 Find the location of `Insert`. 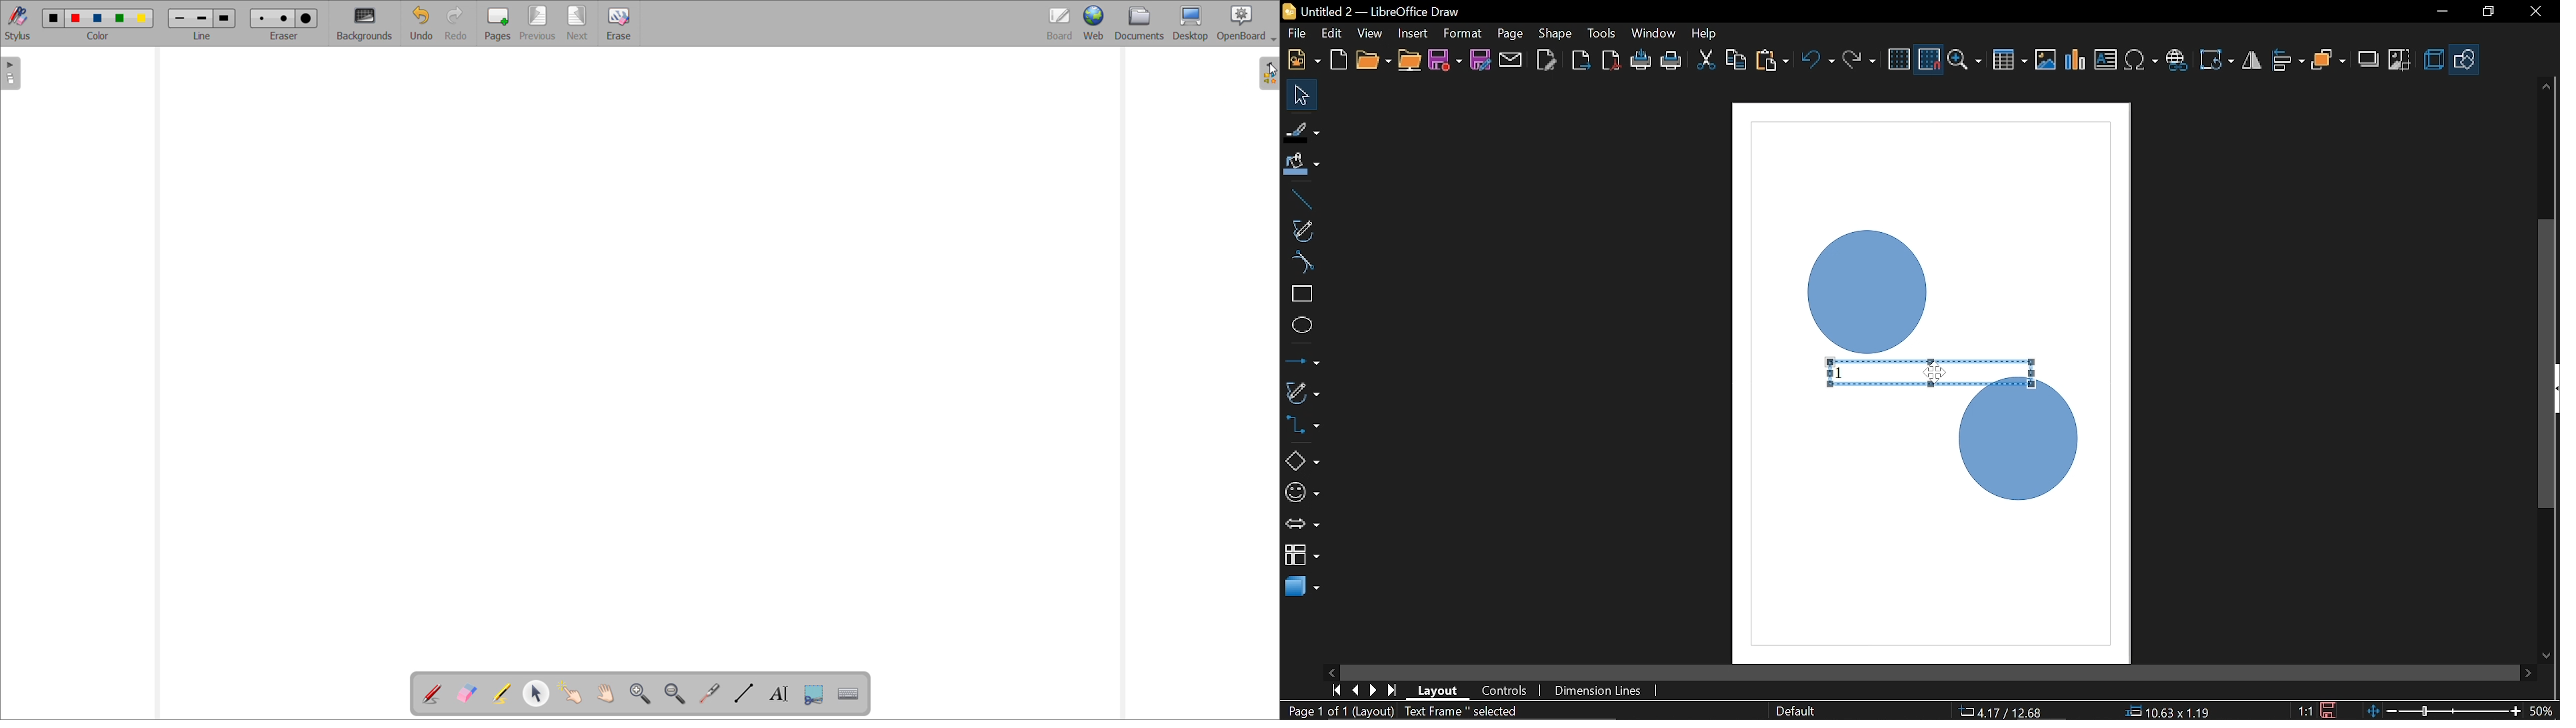

Insert is located at coordinates (1414, 33).